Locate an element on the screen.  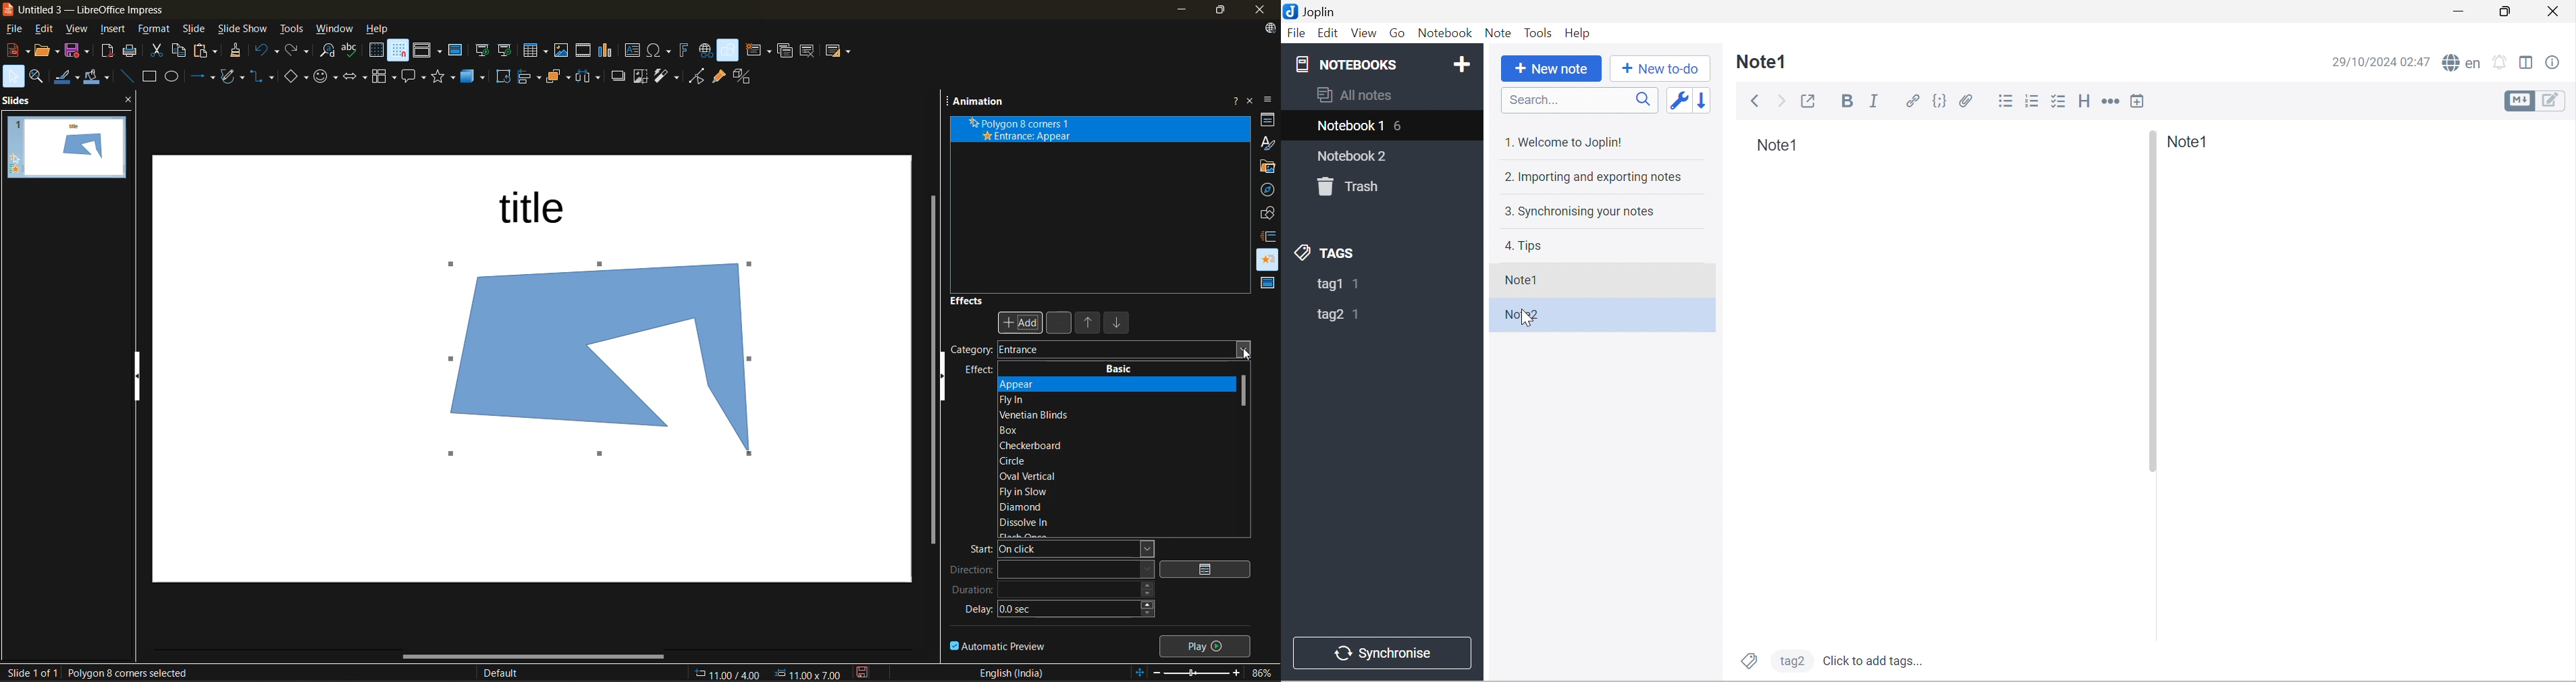
view is located at coordinates (77, 31).